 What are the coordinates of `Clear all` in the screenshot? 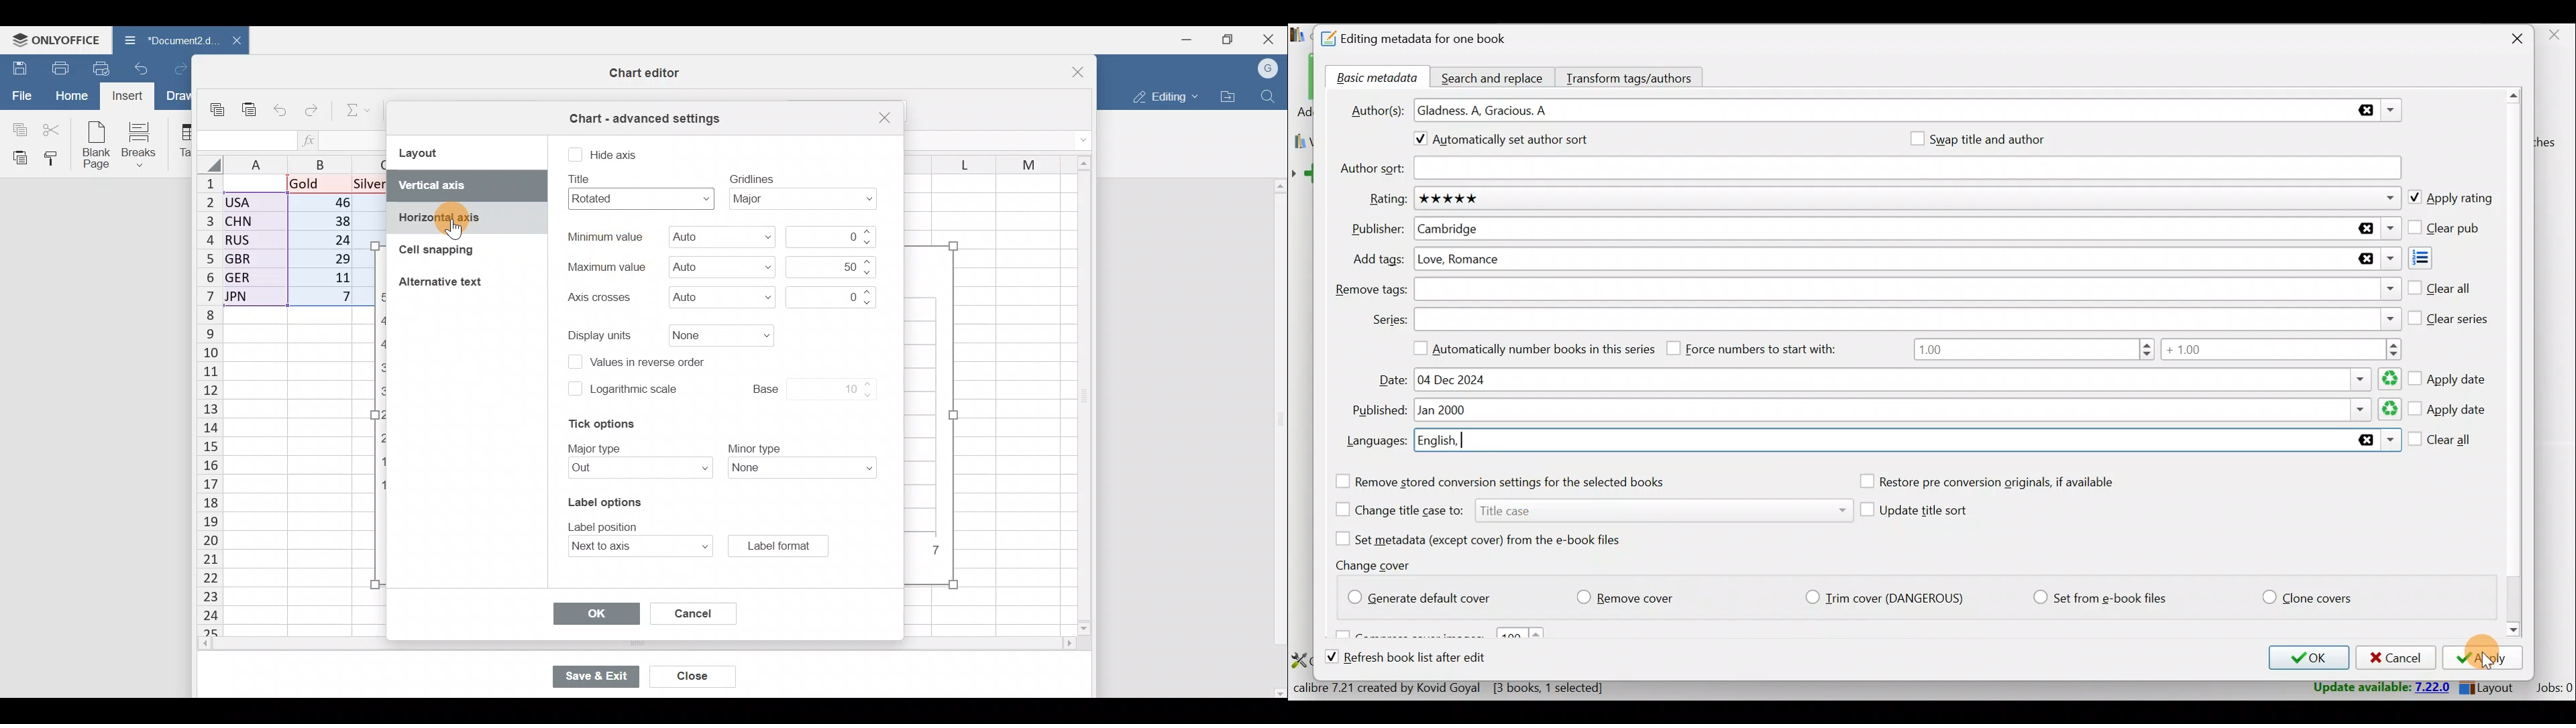 It's located at (2440, 286).